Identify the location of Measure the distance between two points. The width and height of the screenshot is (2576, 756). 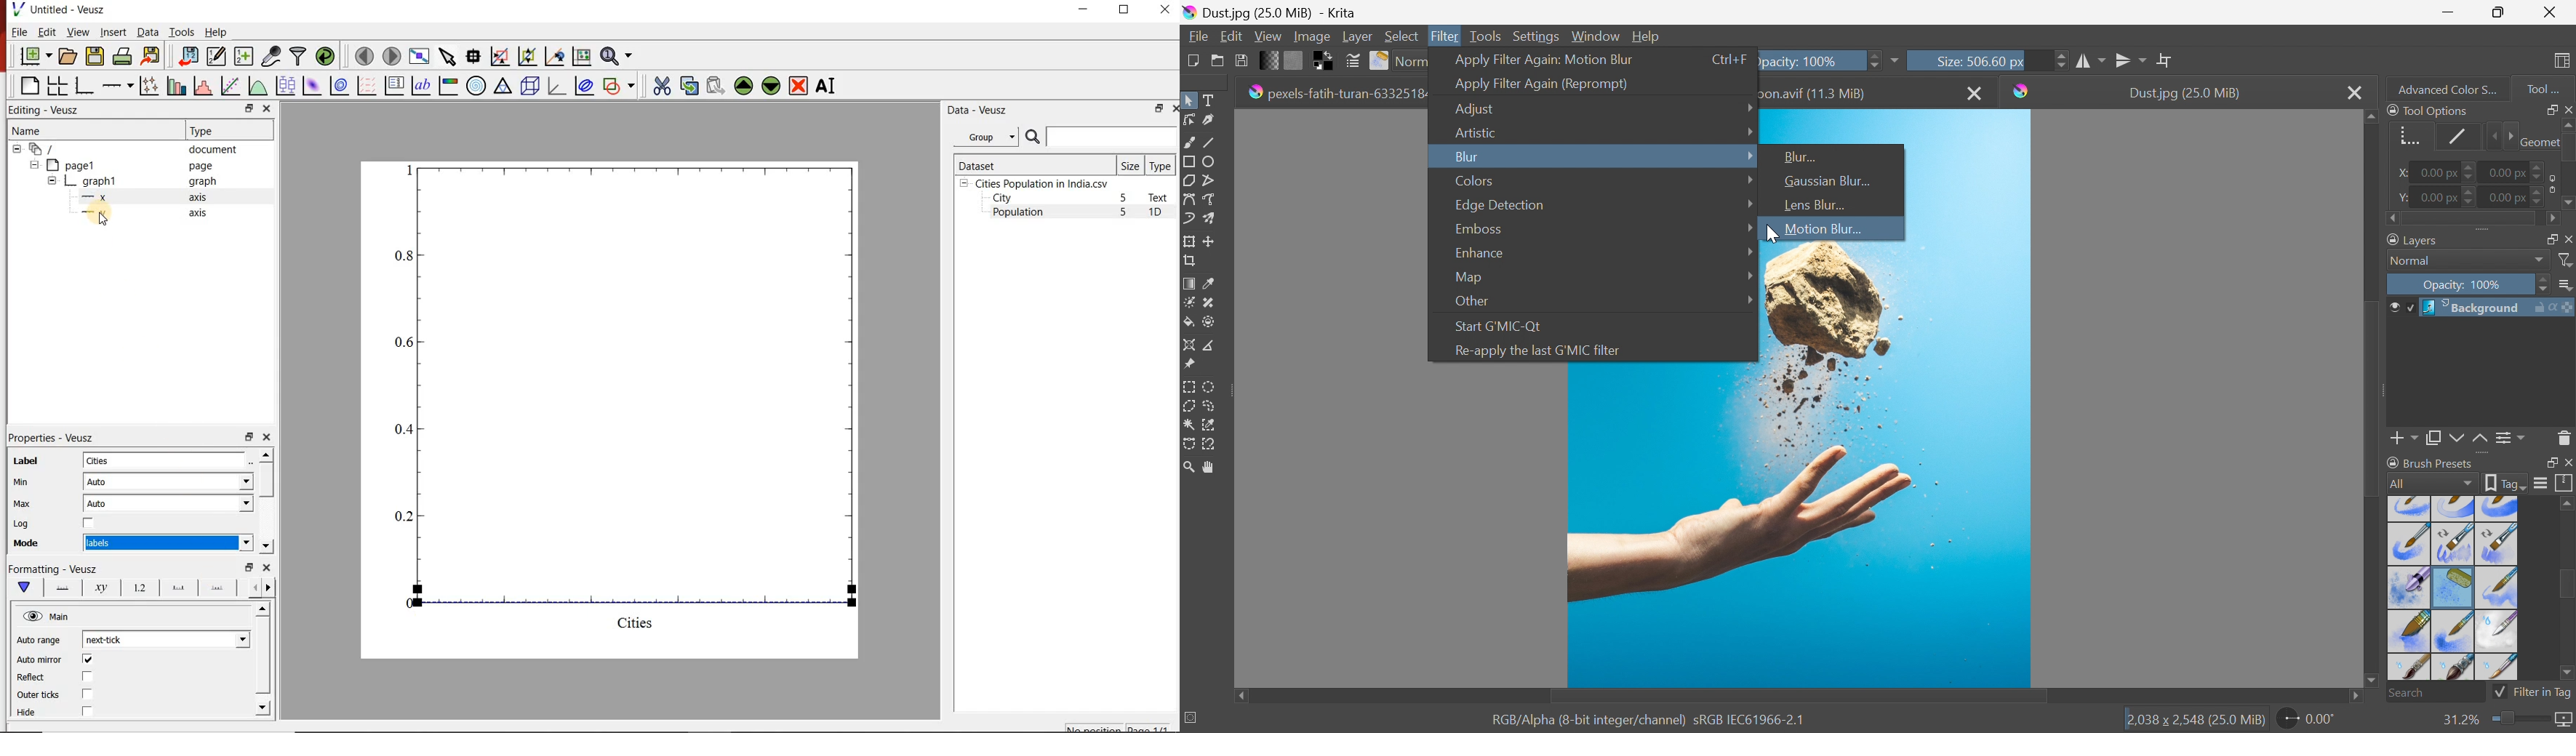
(1210, 346).